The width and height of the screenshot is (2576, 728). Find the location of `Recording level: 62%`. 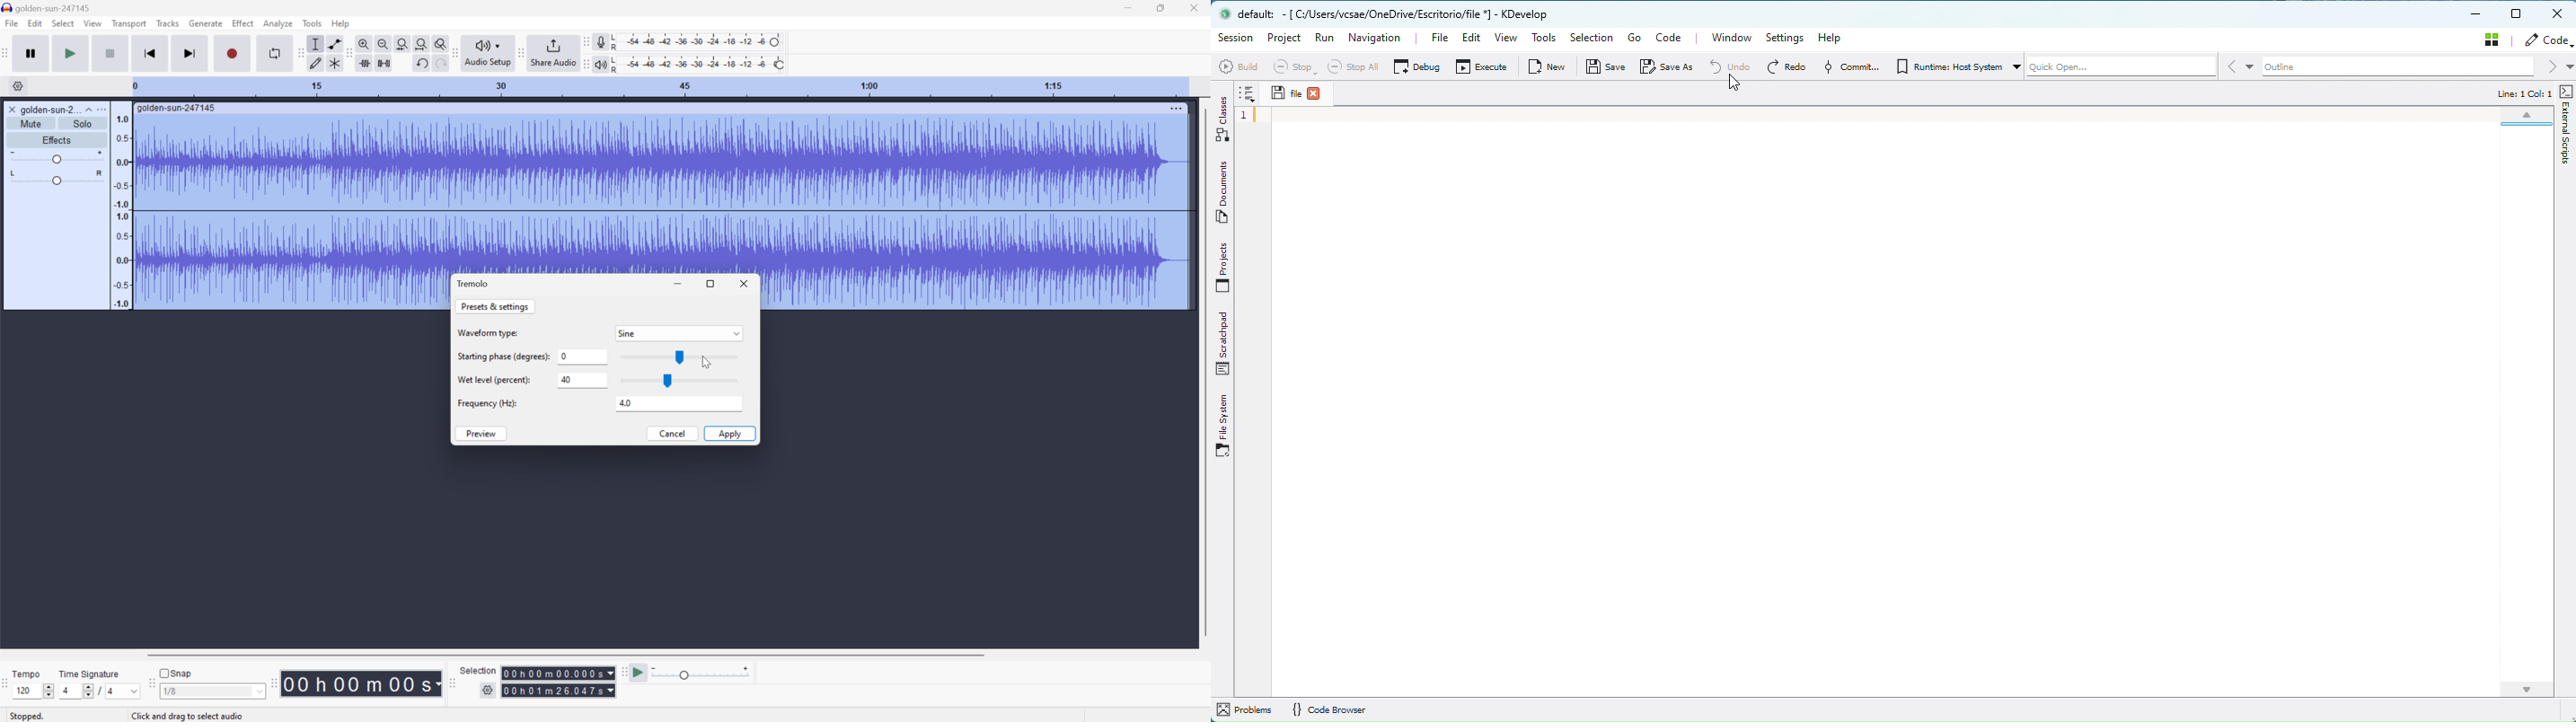

Recording level: 62% is located at coordinates (698, 41).